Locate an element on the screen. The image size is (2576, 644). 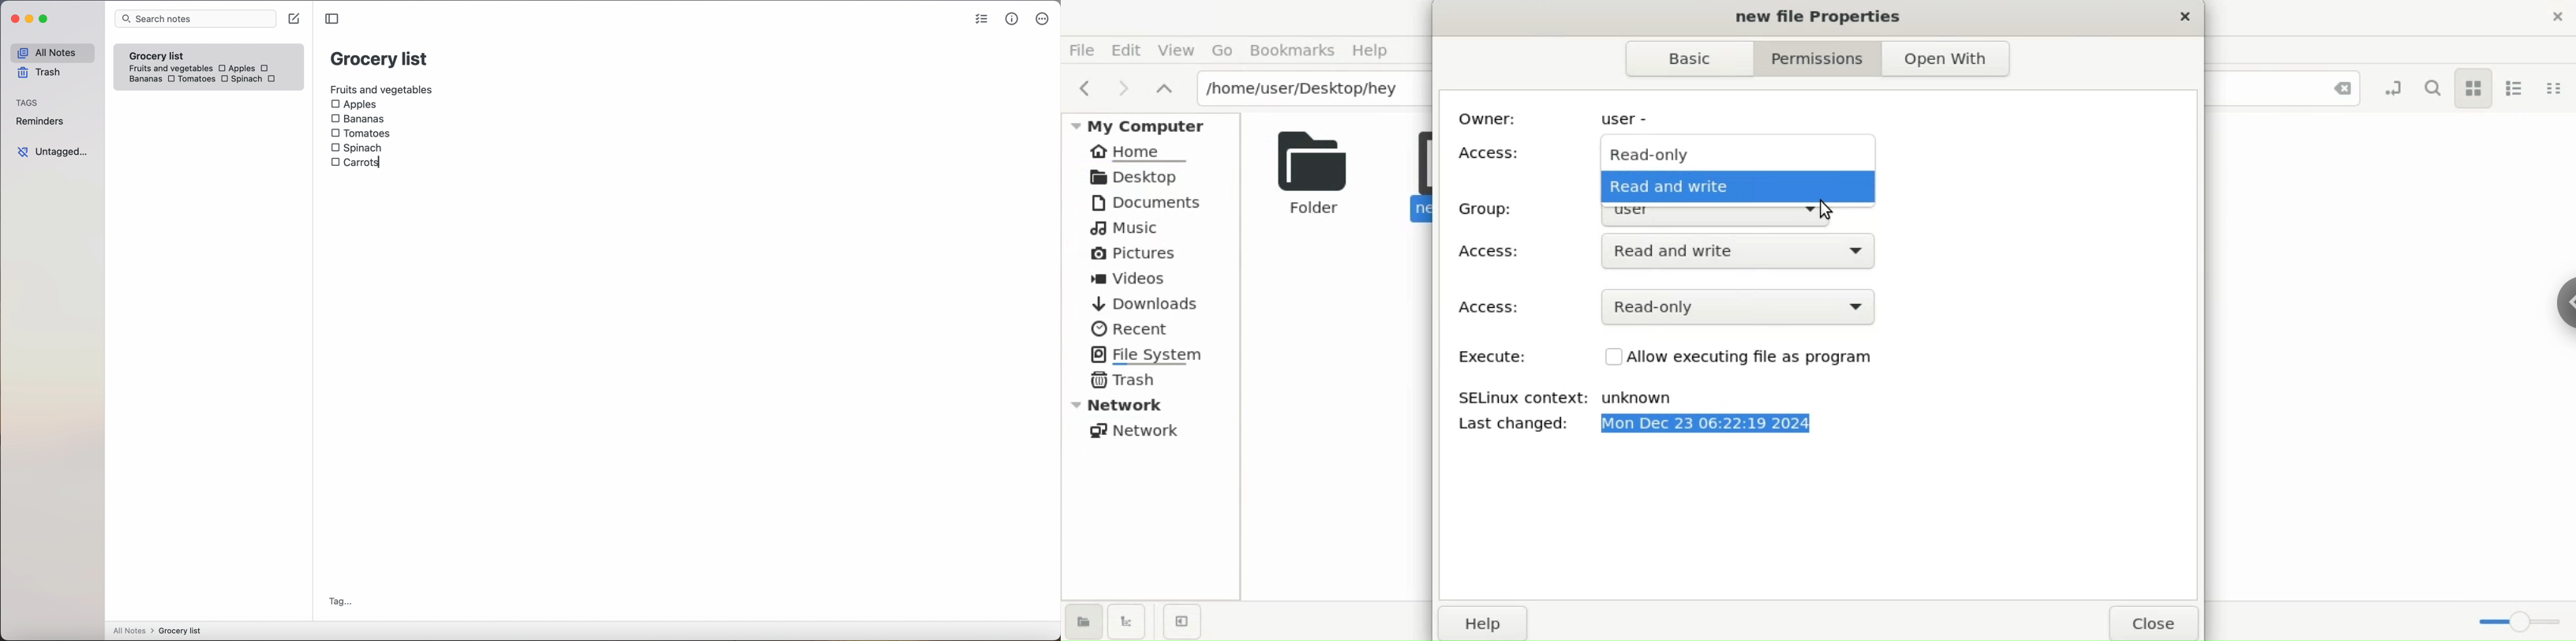
Apples checkbox is located at coordinates (354, 105).